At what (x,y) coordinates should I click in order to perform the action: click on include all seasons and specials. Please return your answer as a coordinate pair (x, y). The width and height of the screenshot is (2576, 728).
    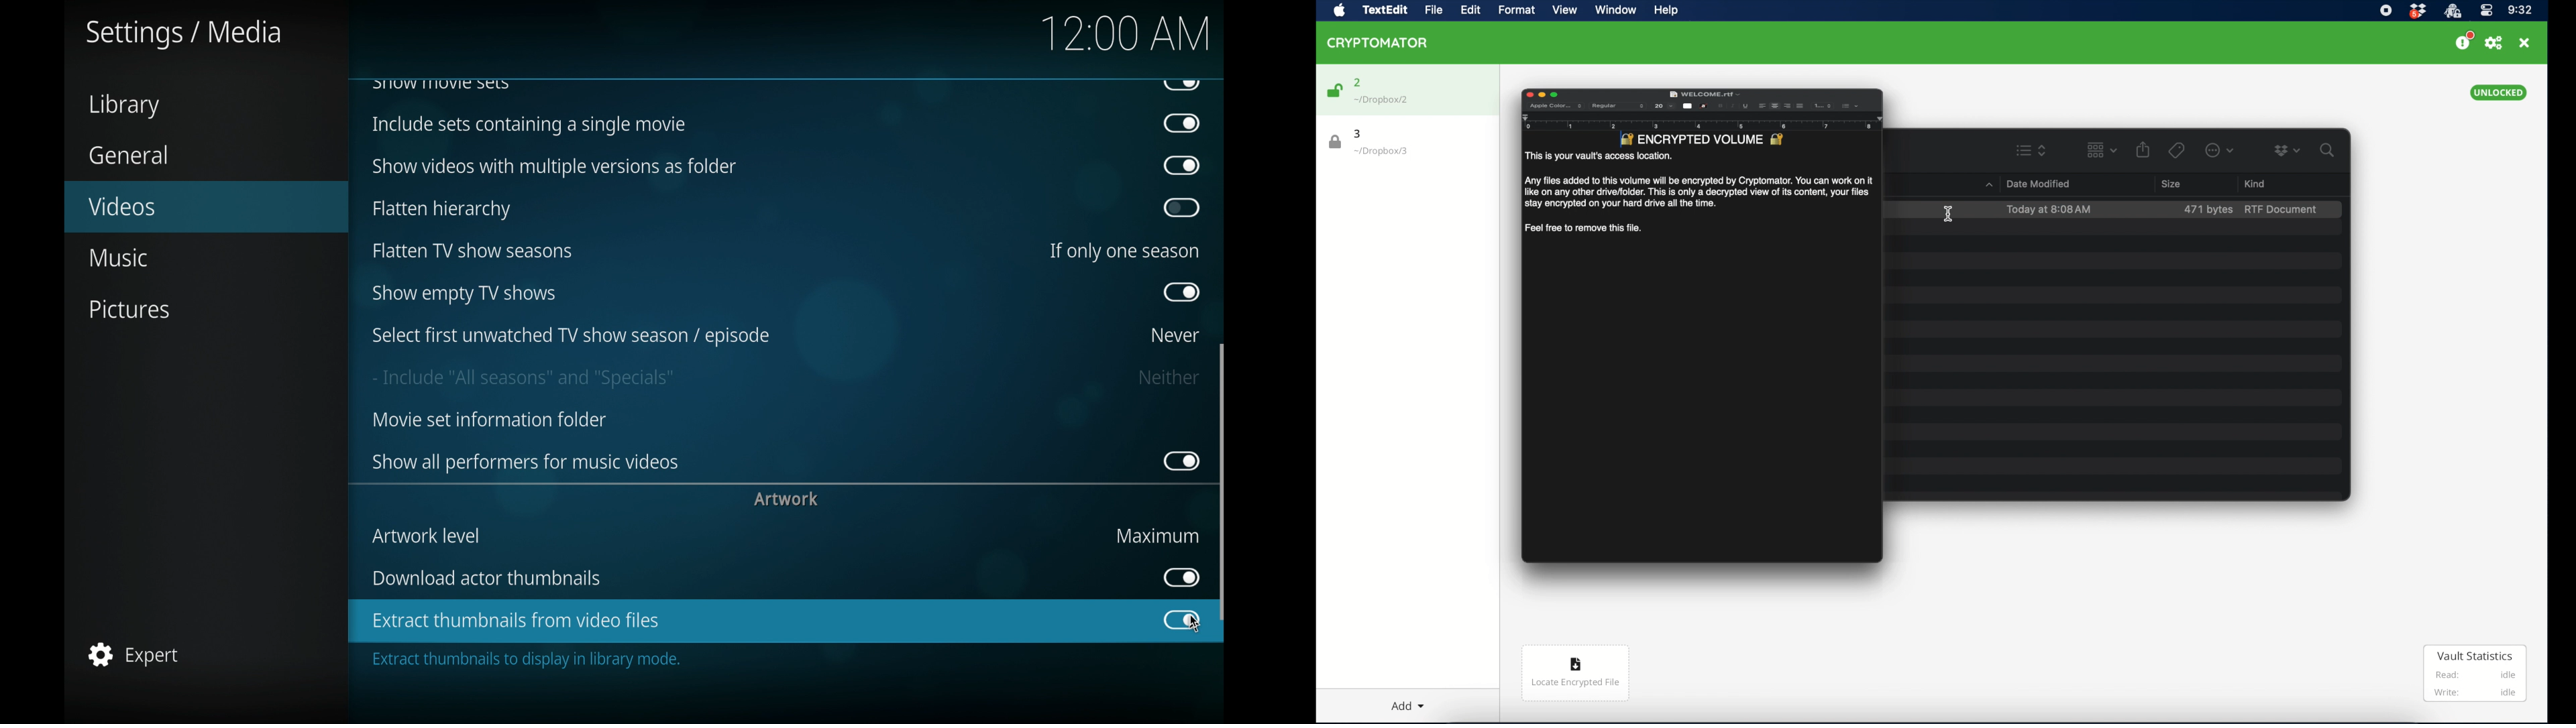
    Looking at the image, I should click on (523, 379).